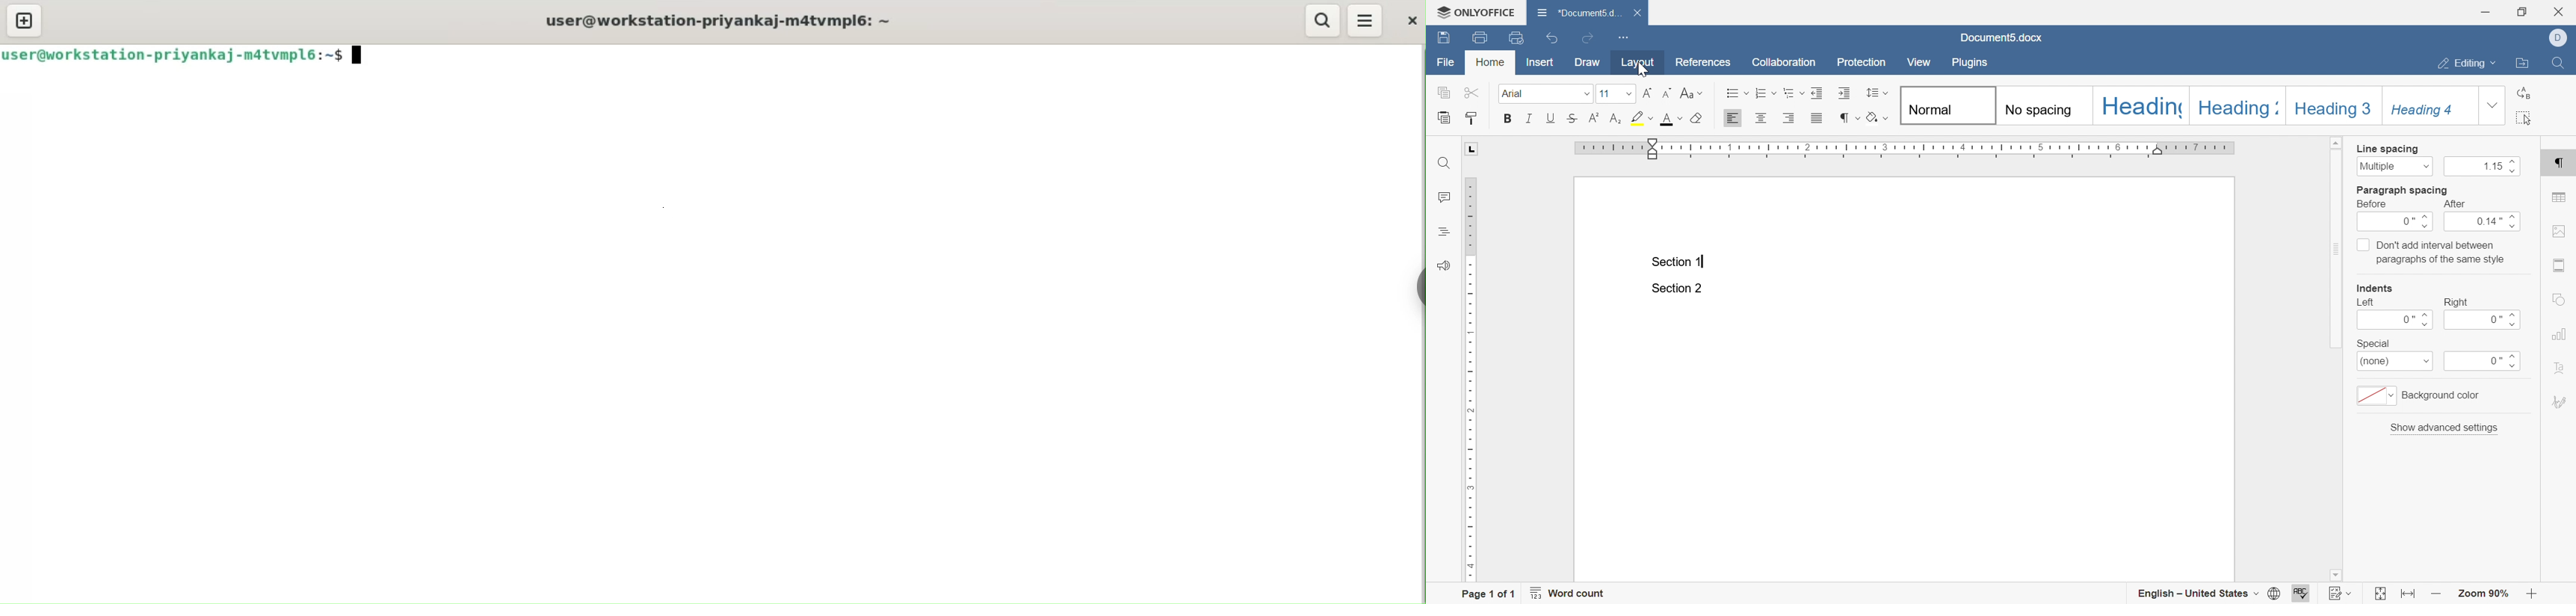 This screenshot has width=2576, height=616. What do you see at coordinates (1667, 92) in the screenshot?
I see `decrease indent` at bounding box center [1667, 92].